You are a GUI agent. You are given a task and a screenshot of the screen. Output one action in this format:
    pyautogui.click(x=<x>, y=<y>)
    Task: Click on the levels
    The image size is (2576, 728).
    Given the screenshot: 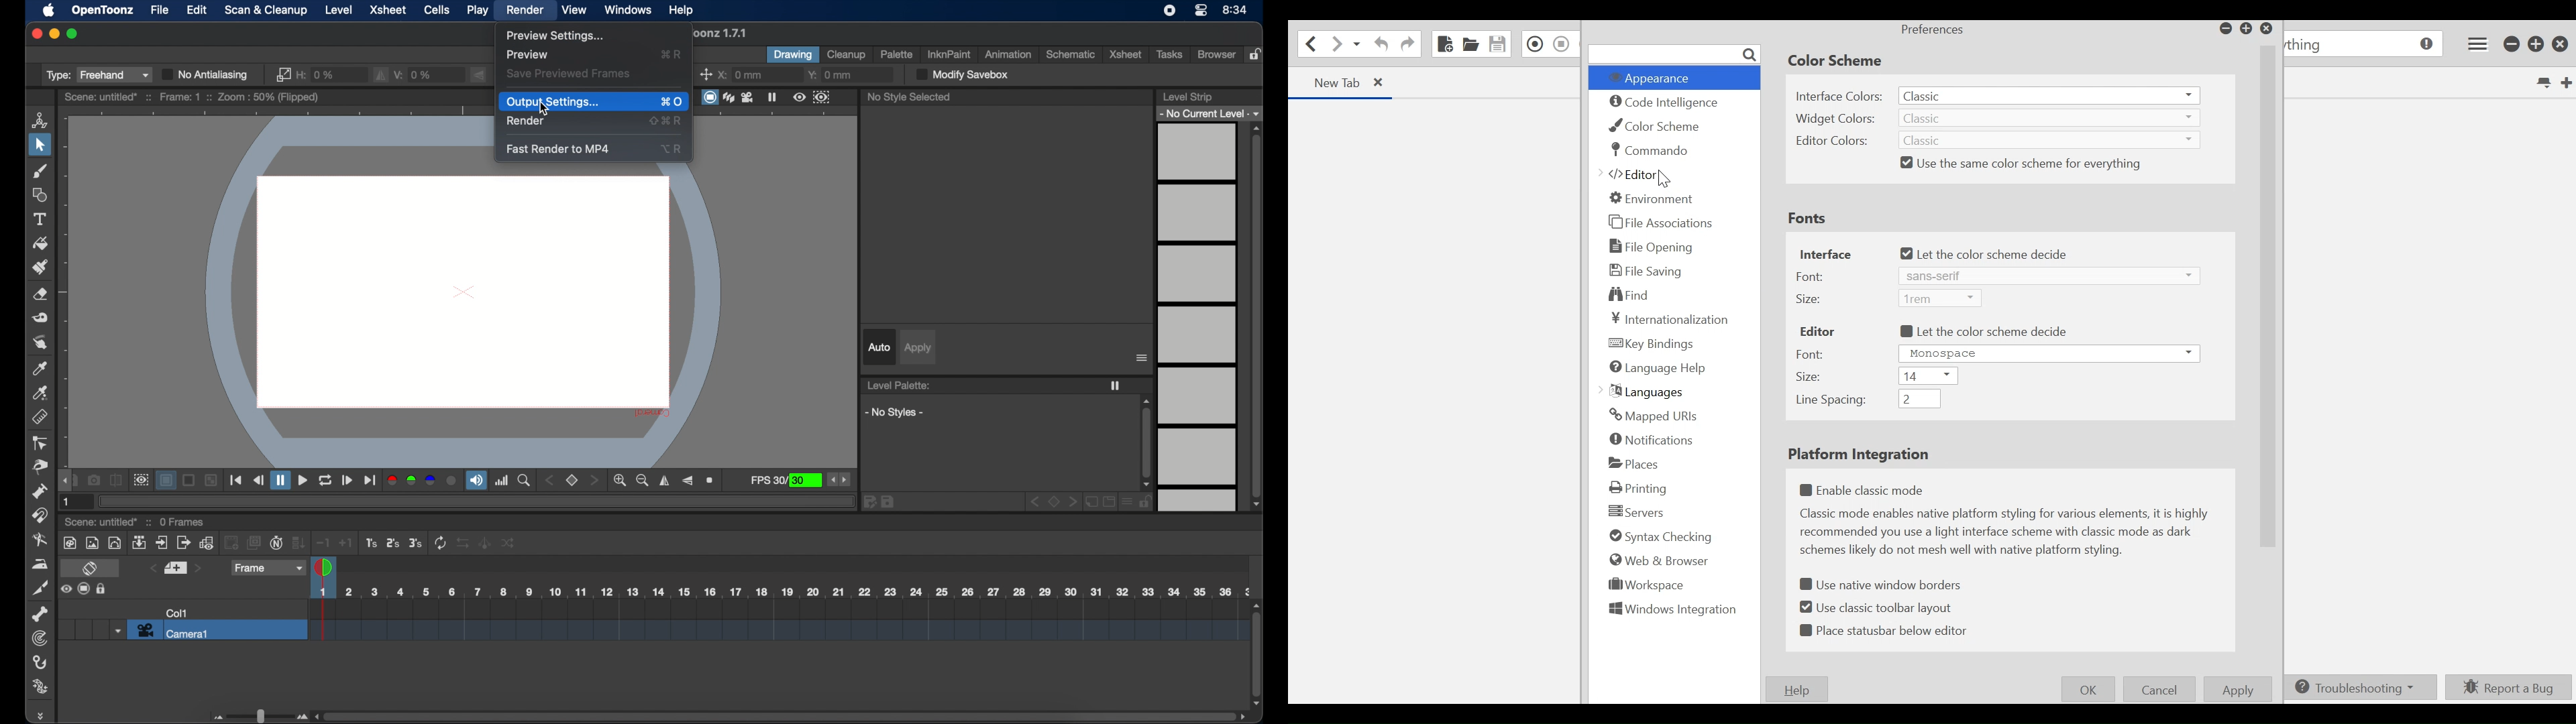 What is the action you would take?
    pyautogui.click(x=1198, y=318)
    